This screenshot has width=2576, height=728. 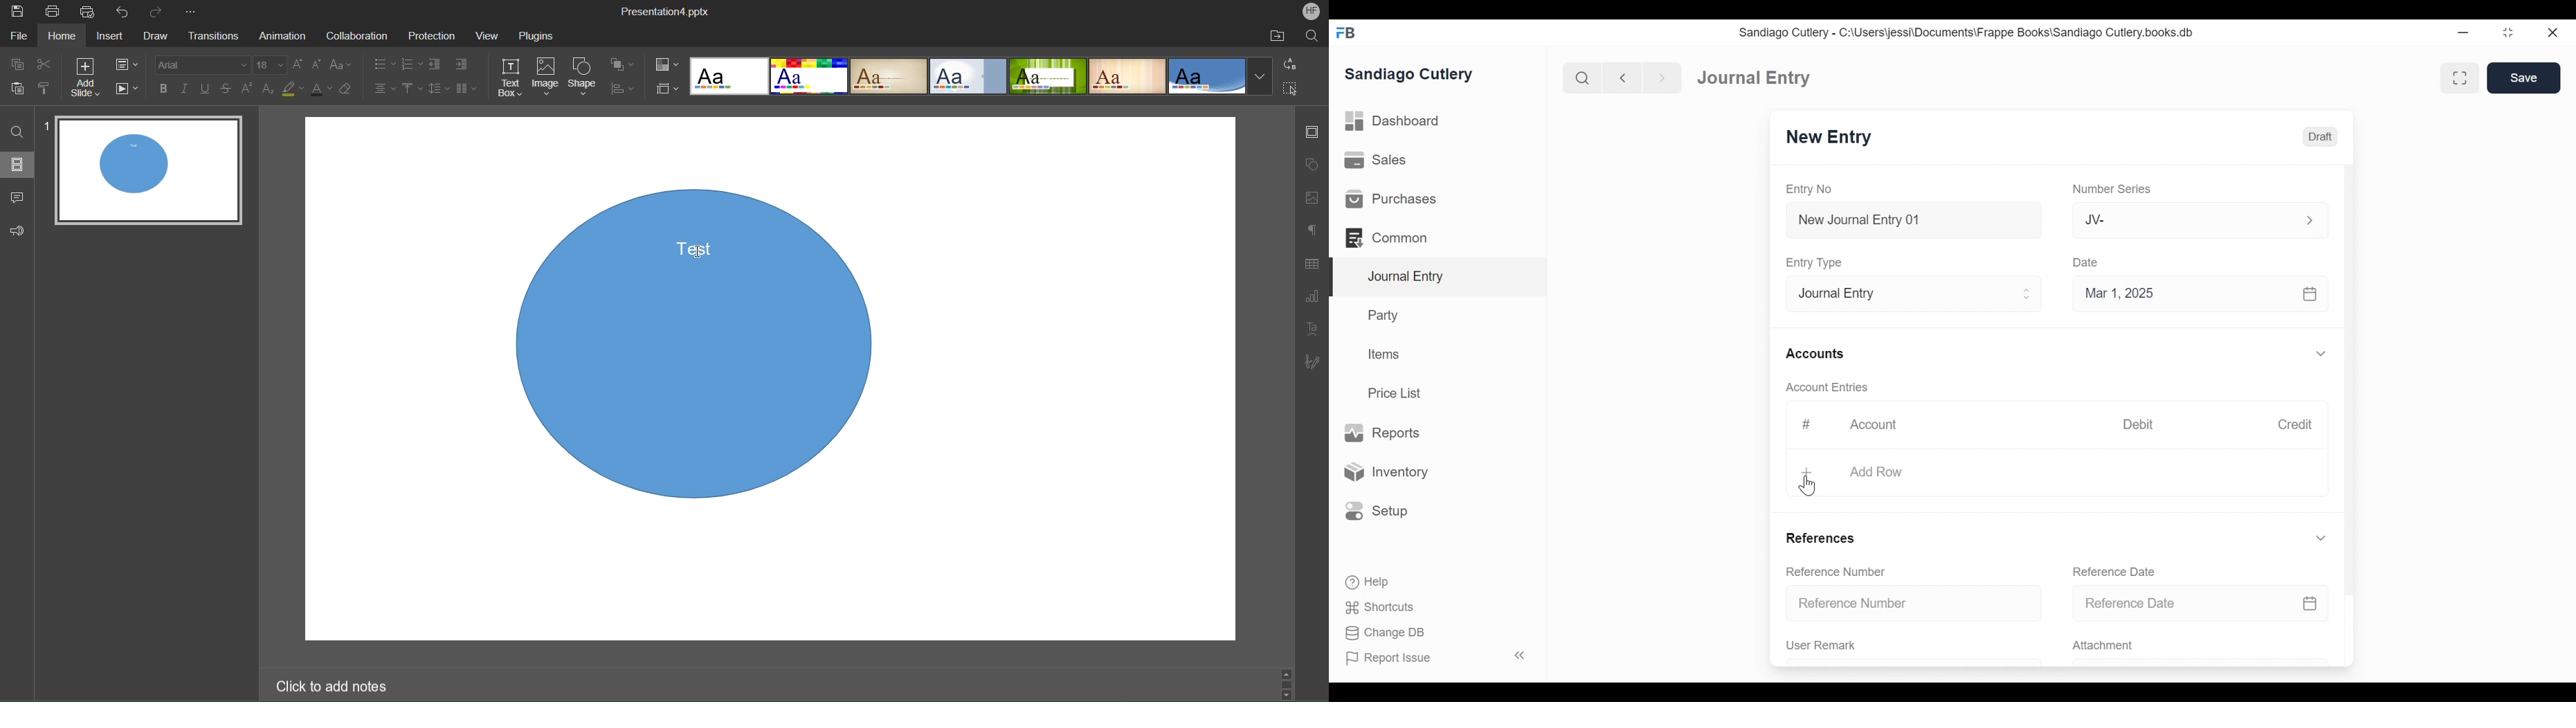 I want to click on New Journal Entry 01, so click(x=1910, y=219).